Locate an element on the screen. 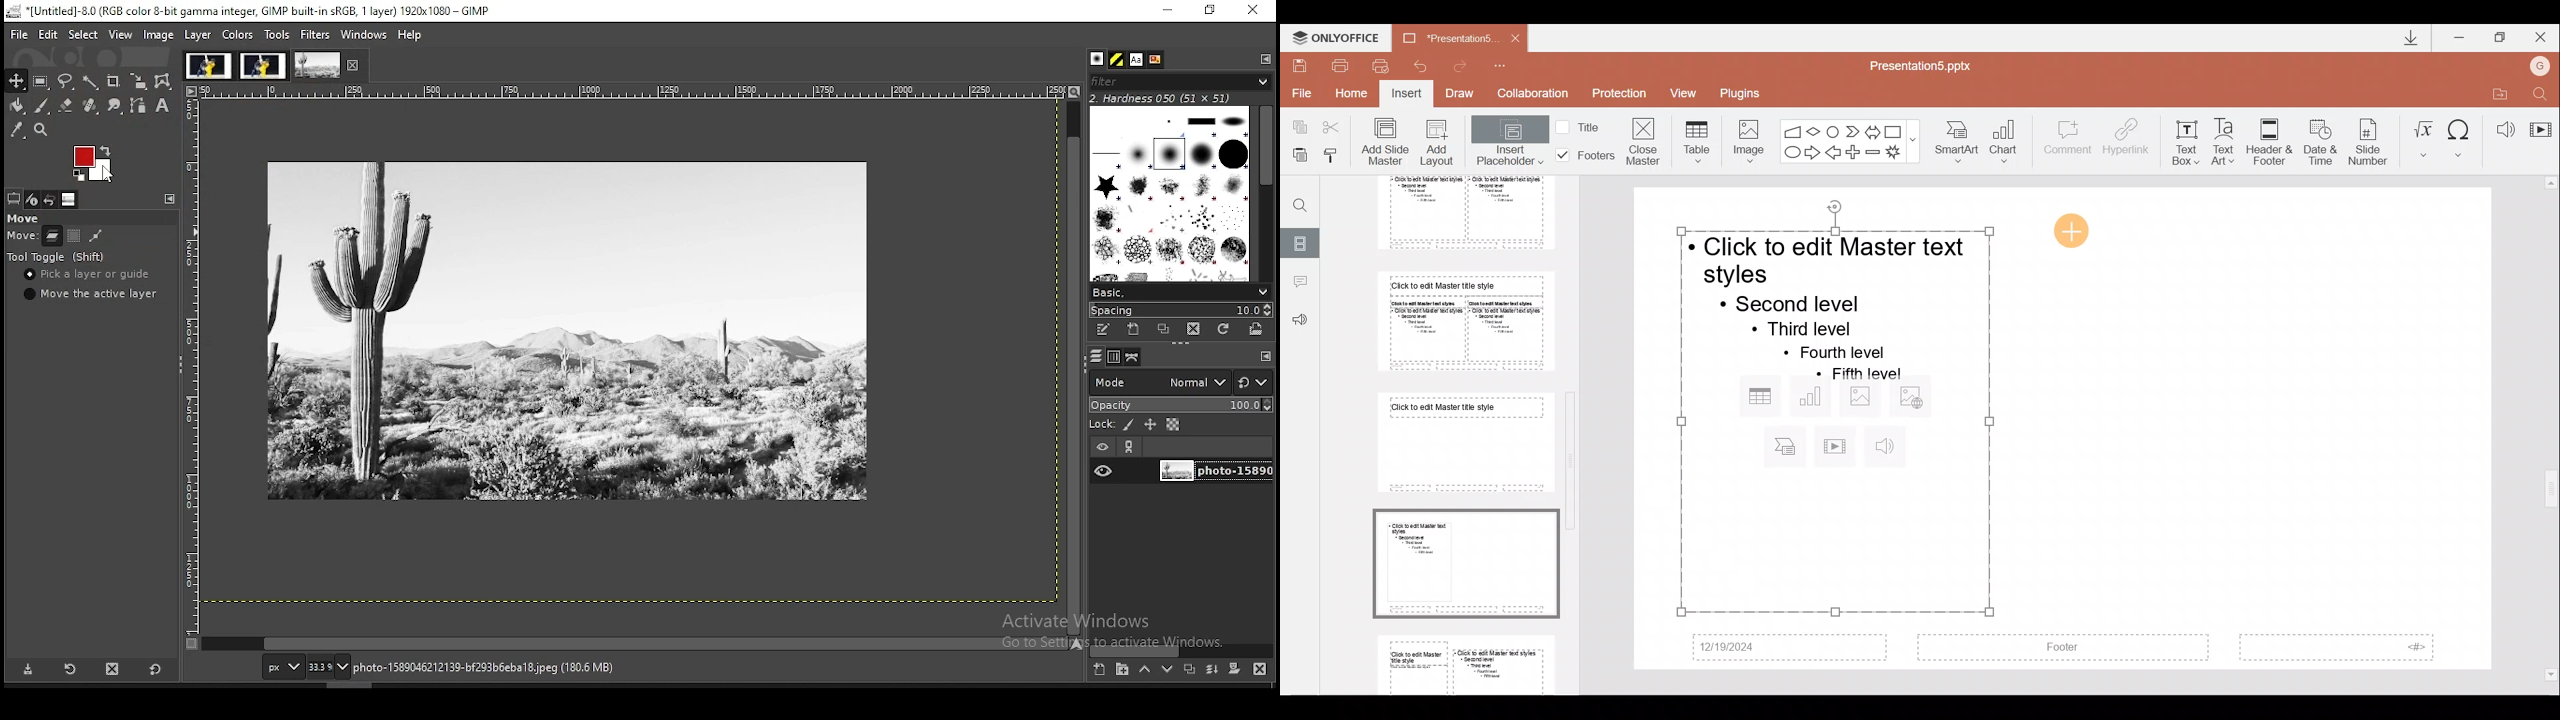 The width and height of the screenshot is (2576, 728). Footers is located at coordinates (1583, 155).